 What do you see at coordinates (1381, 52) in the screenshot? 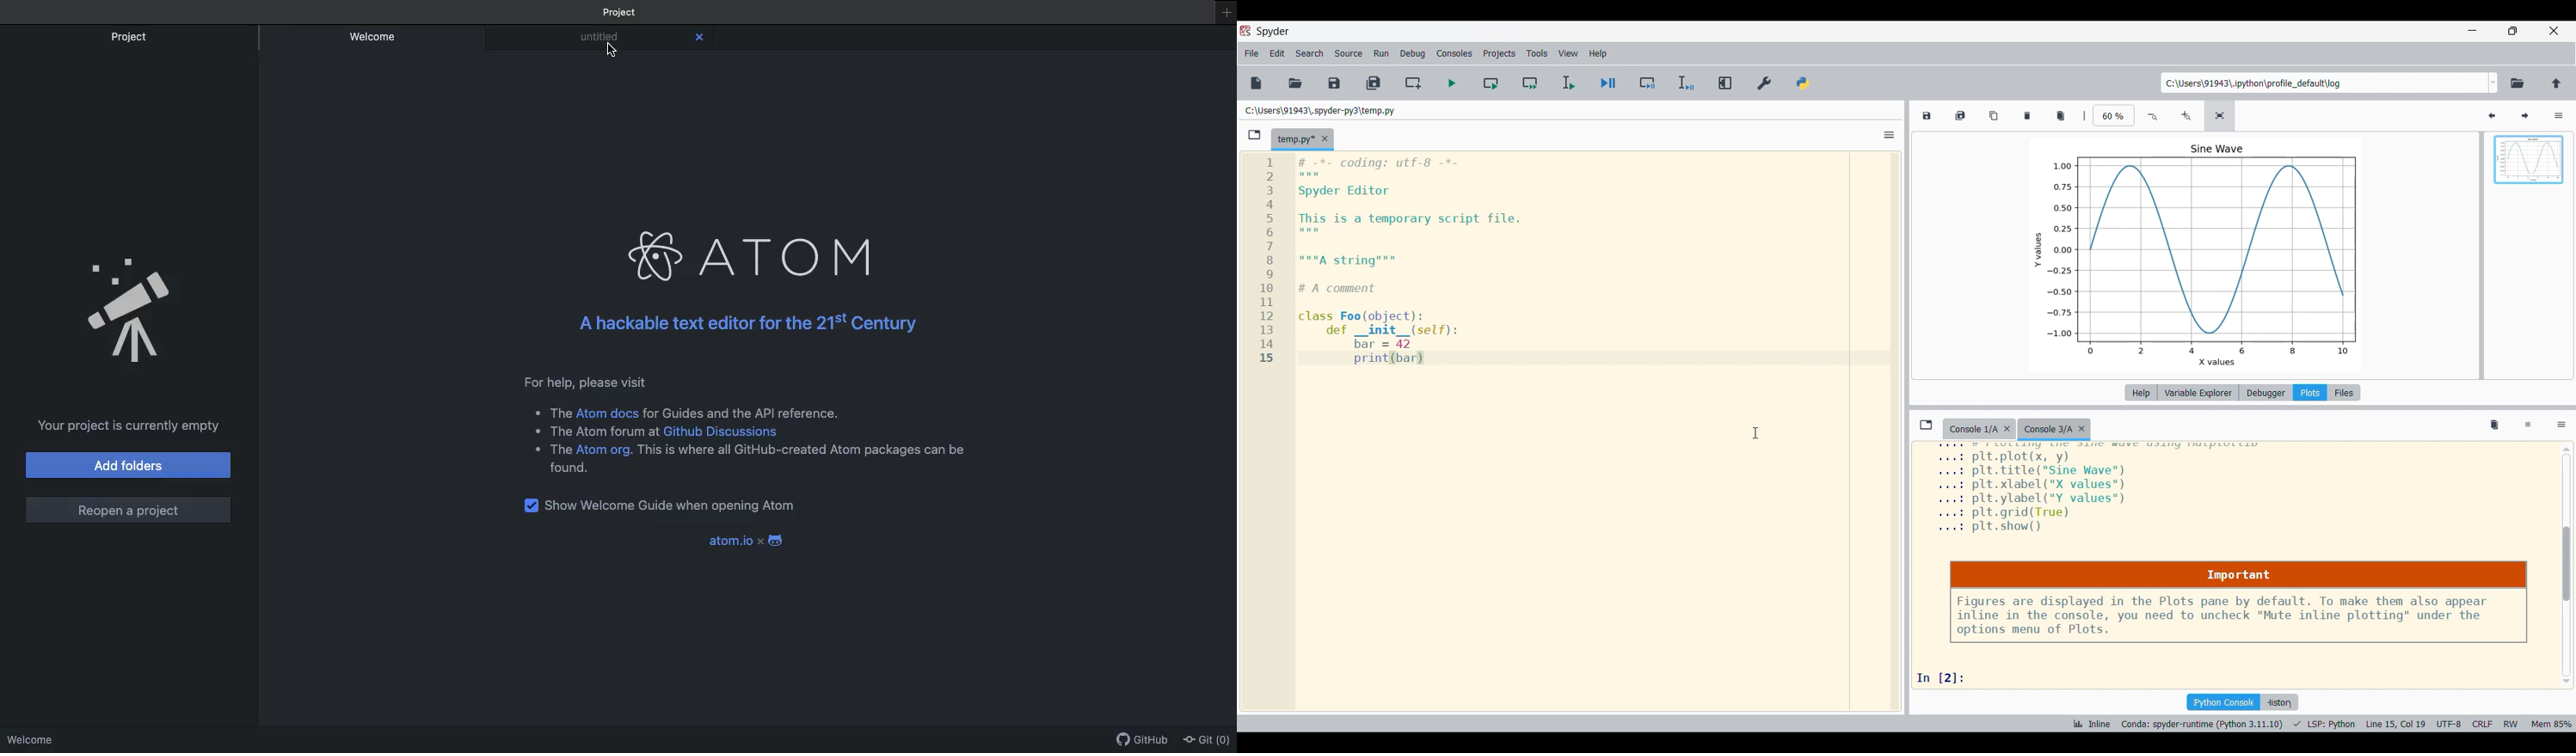
I see `Run menu` at bounding box center [1381, 52].